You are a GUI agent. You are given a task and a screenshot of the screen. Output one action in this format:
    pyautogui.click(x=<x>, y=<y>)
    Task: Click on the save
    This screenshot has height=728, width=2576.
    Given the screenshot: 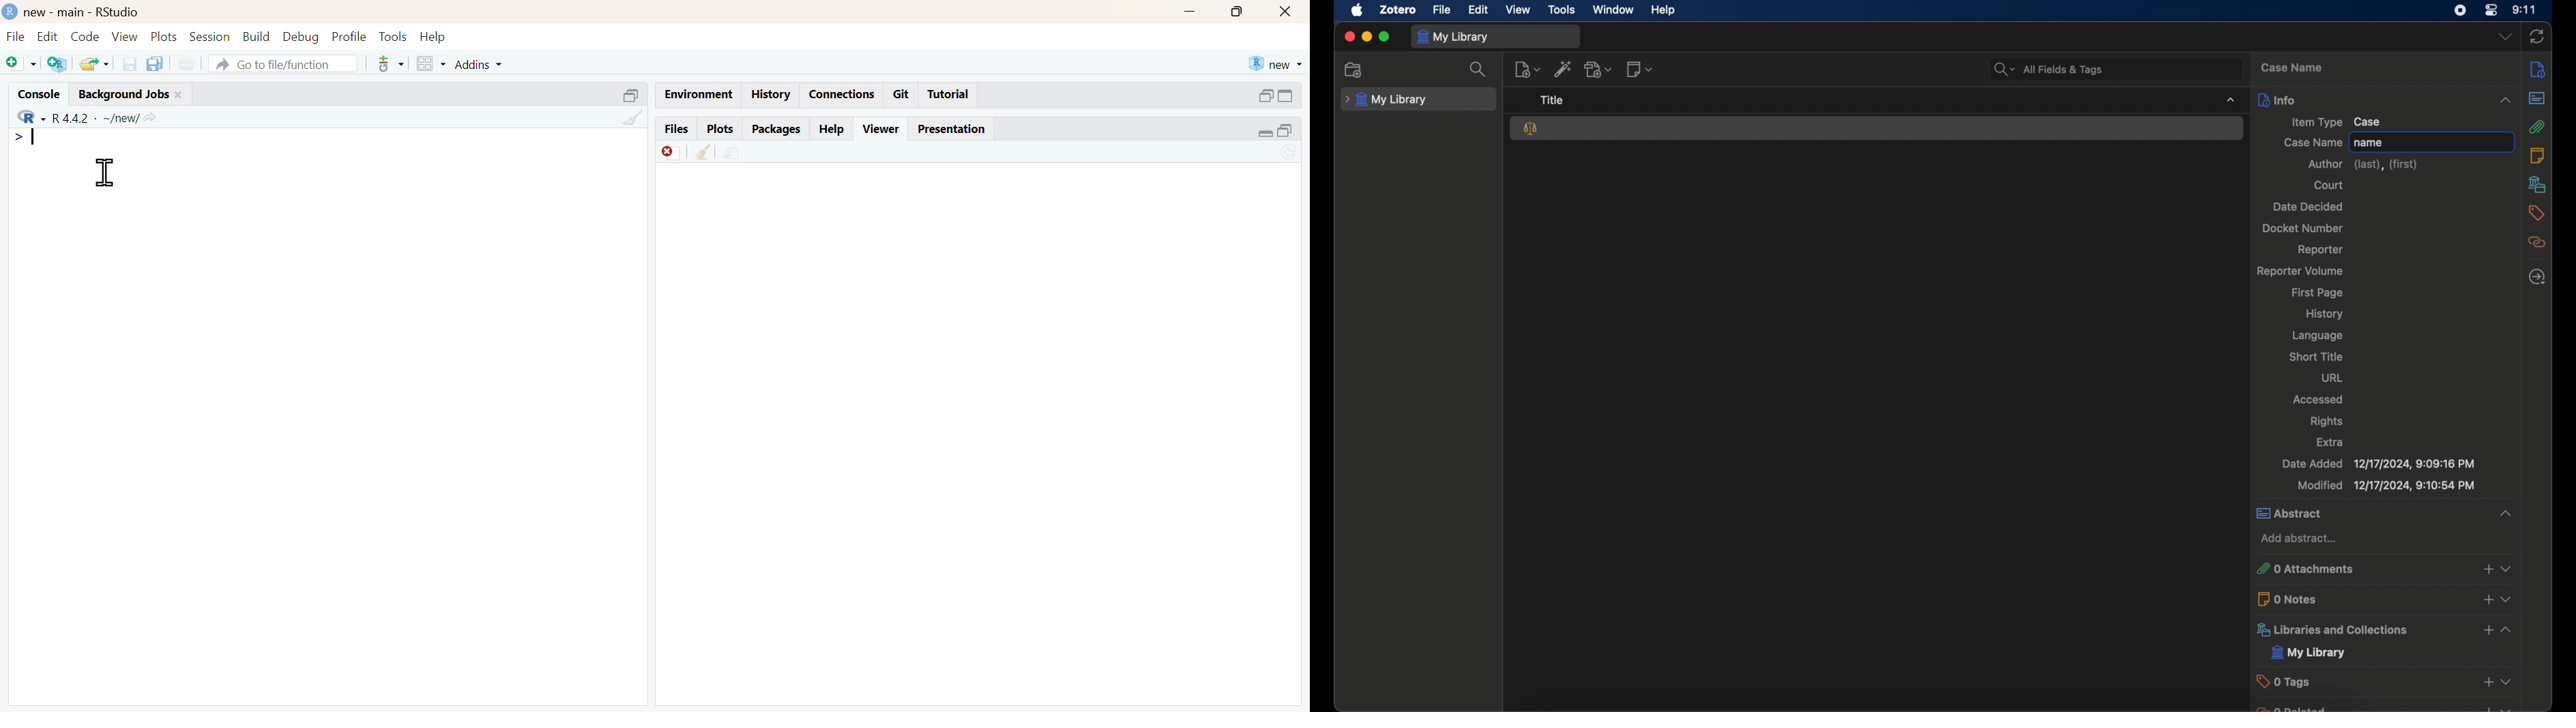 What is the action you would take?
    pyautogui.click(x=130, y=64)
    